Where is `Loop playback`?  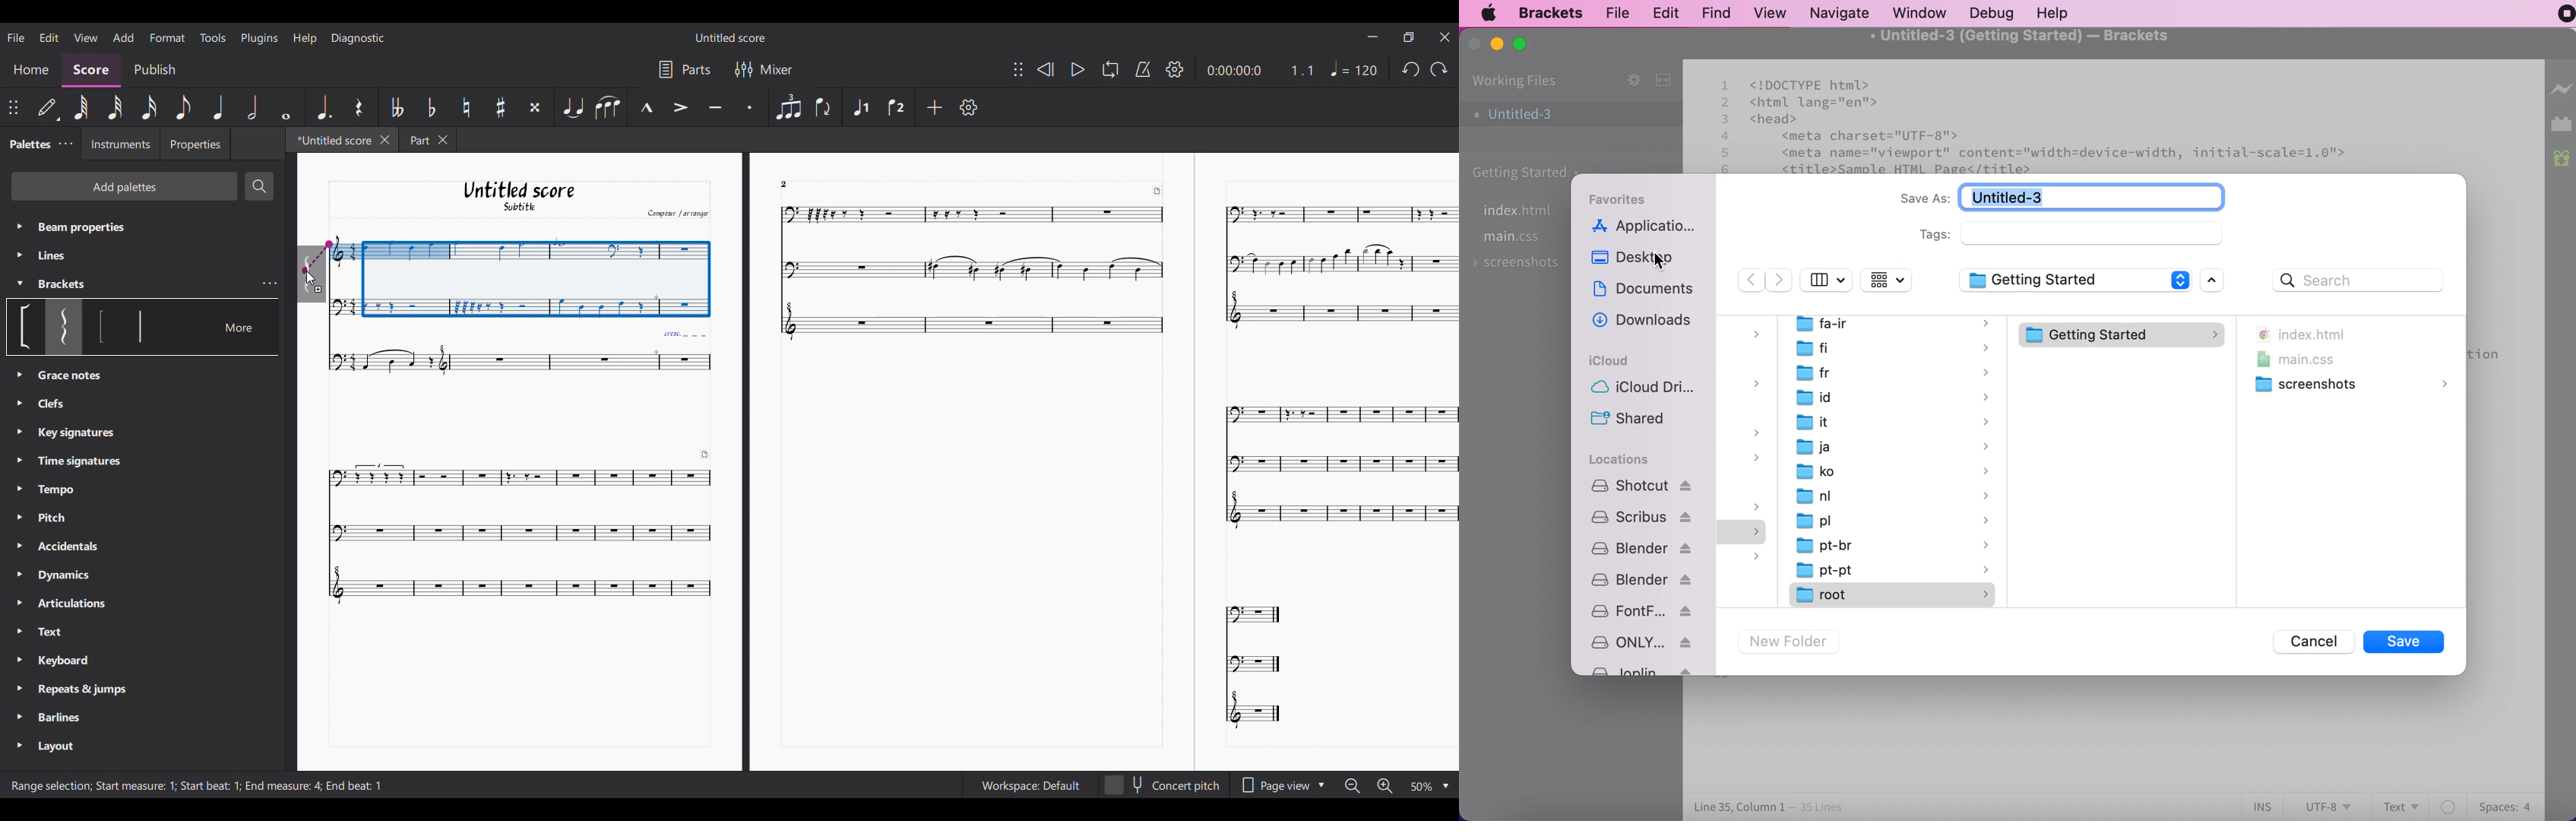 Loop playback is located at coordinates (1109, 70).